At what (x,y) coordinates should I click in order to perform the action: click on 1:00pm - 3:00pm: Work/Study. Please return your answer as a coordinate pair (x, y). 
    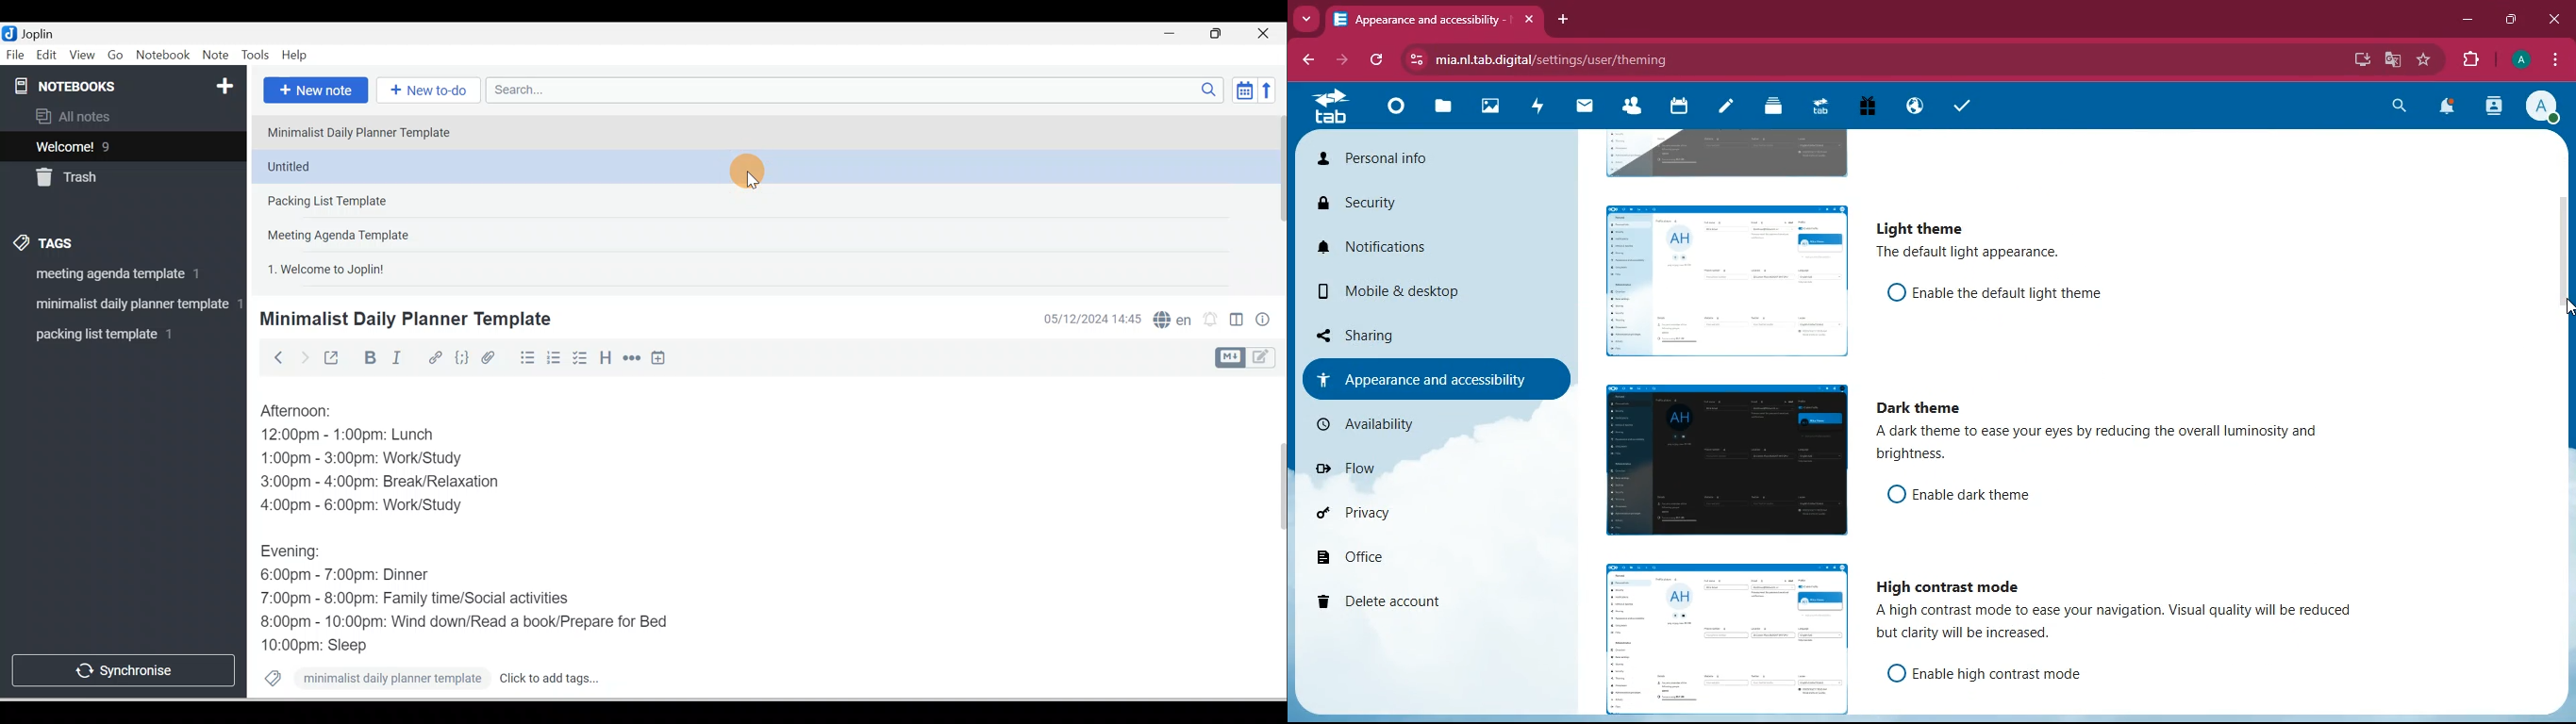
    Looking at the image, I should click on (362, 459).